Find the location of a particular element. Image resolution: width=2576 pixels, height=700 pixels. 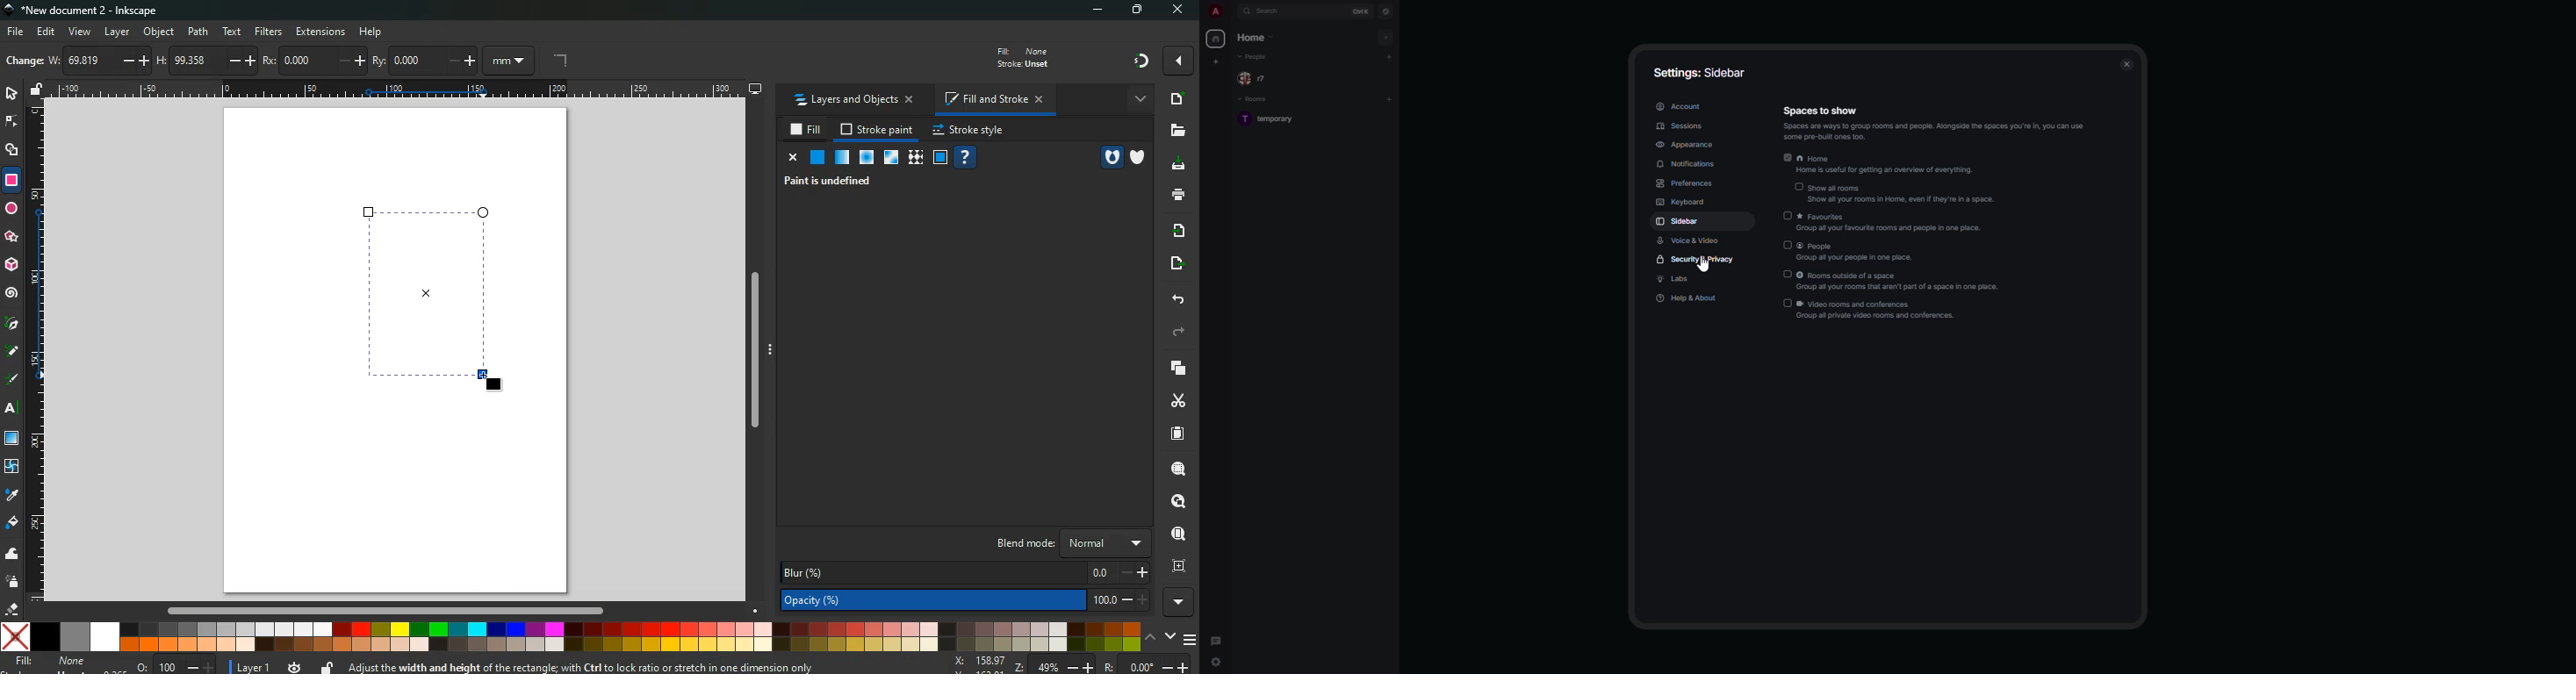

new is located at coordinates (1174, 98).